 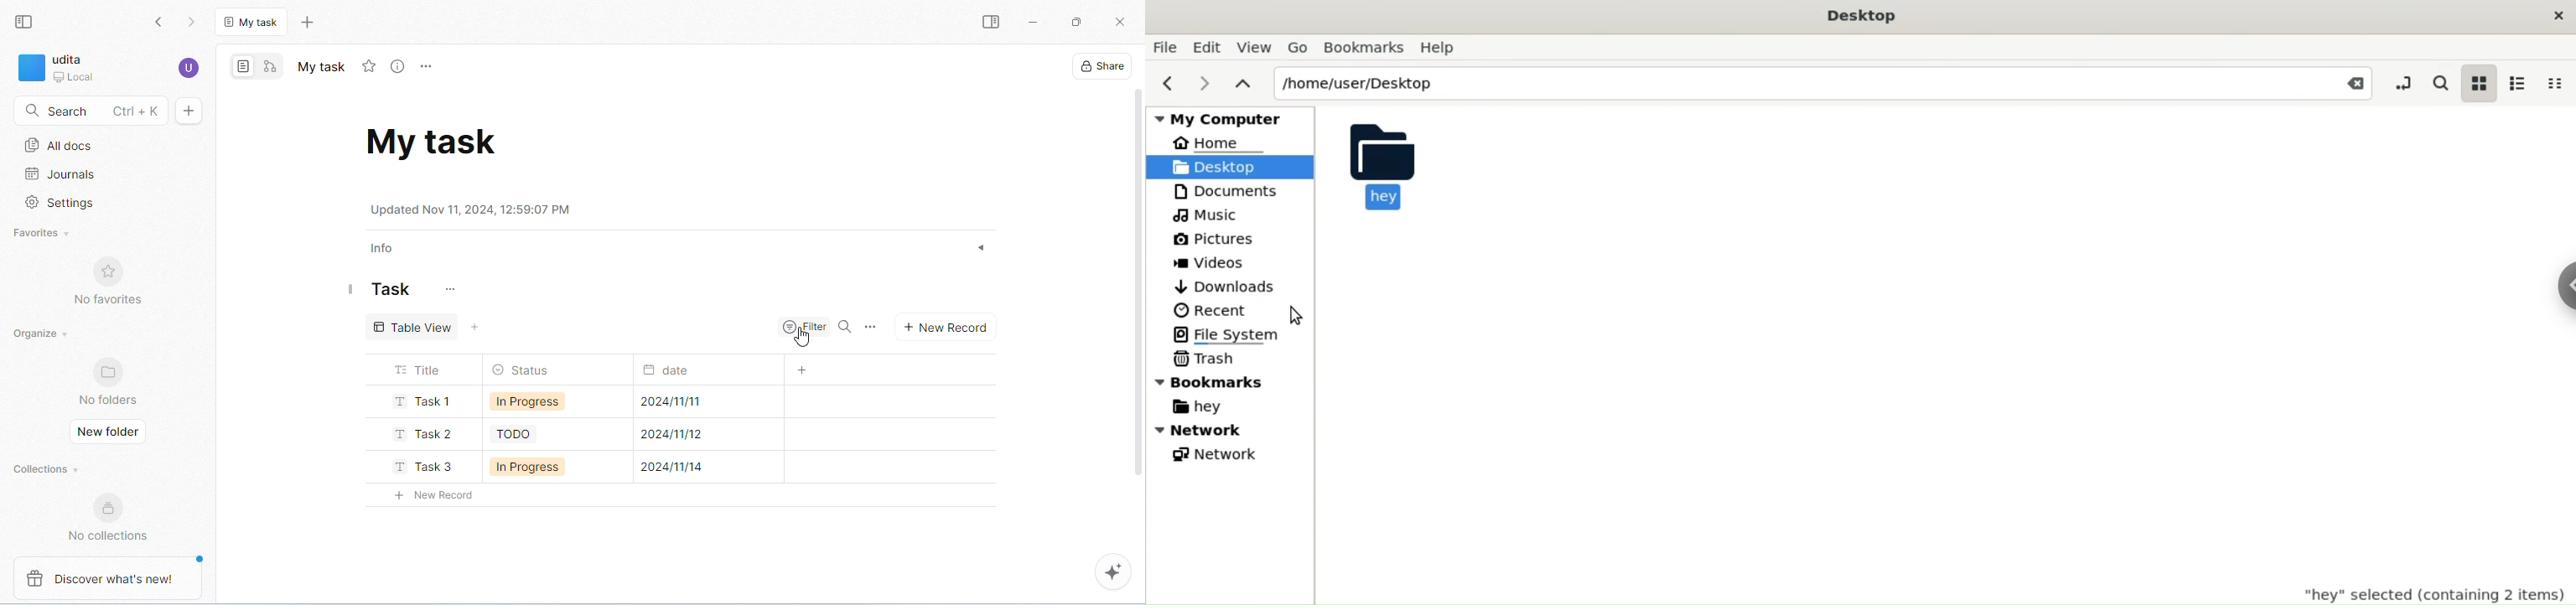 I want to click on new record, so click(x=945, y=326).